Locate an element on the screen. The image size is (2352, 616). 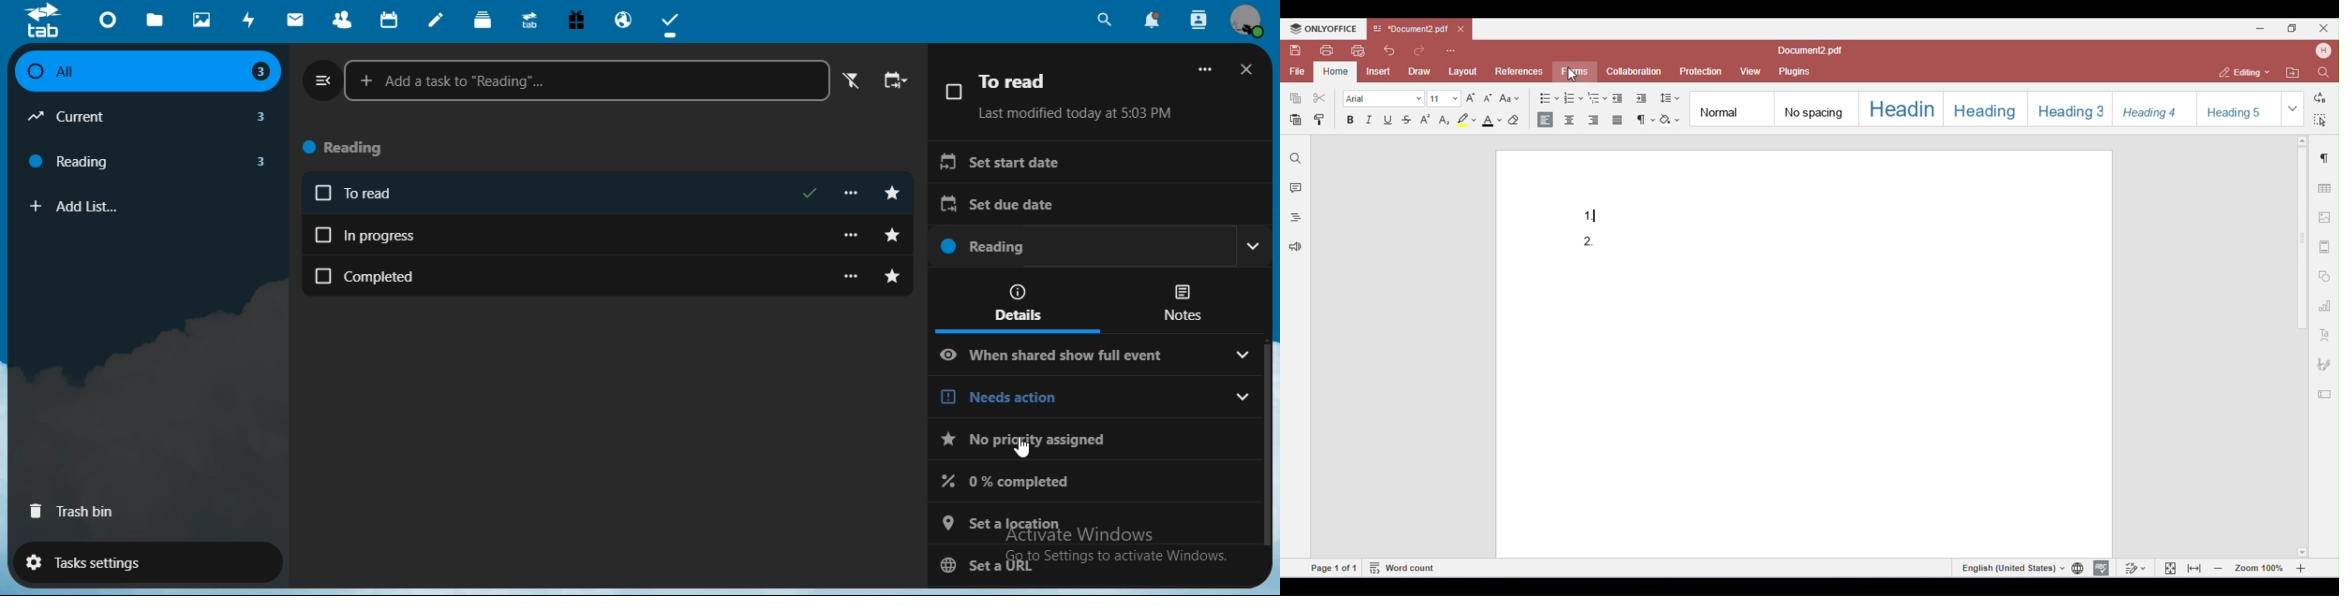
reading is located at coordinates (76, 160).